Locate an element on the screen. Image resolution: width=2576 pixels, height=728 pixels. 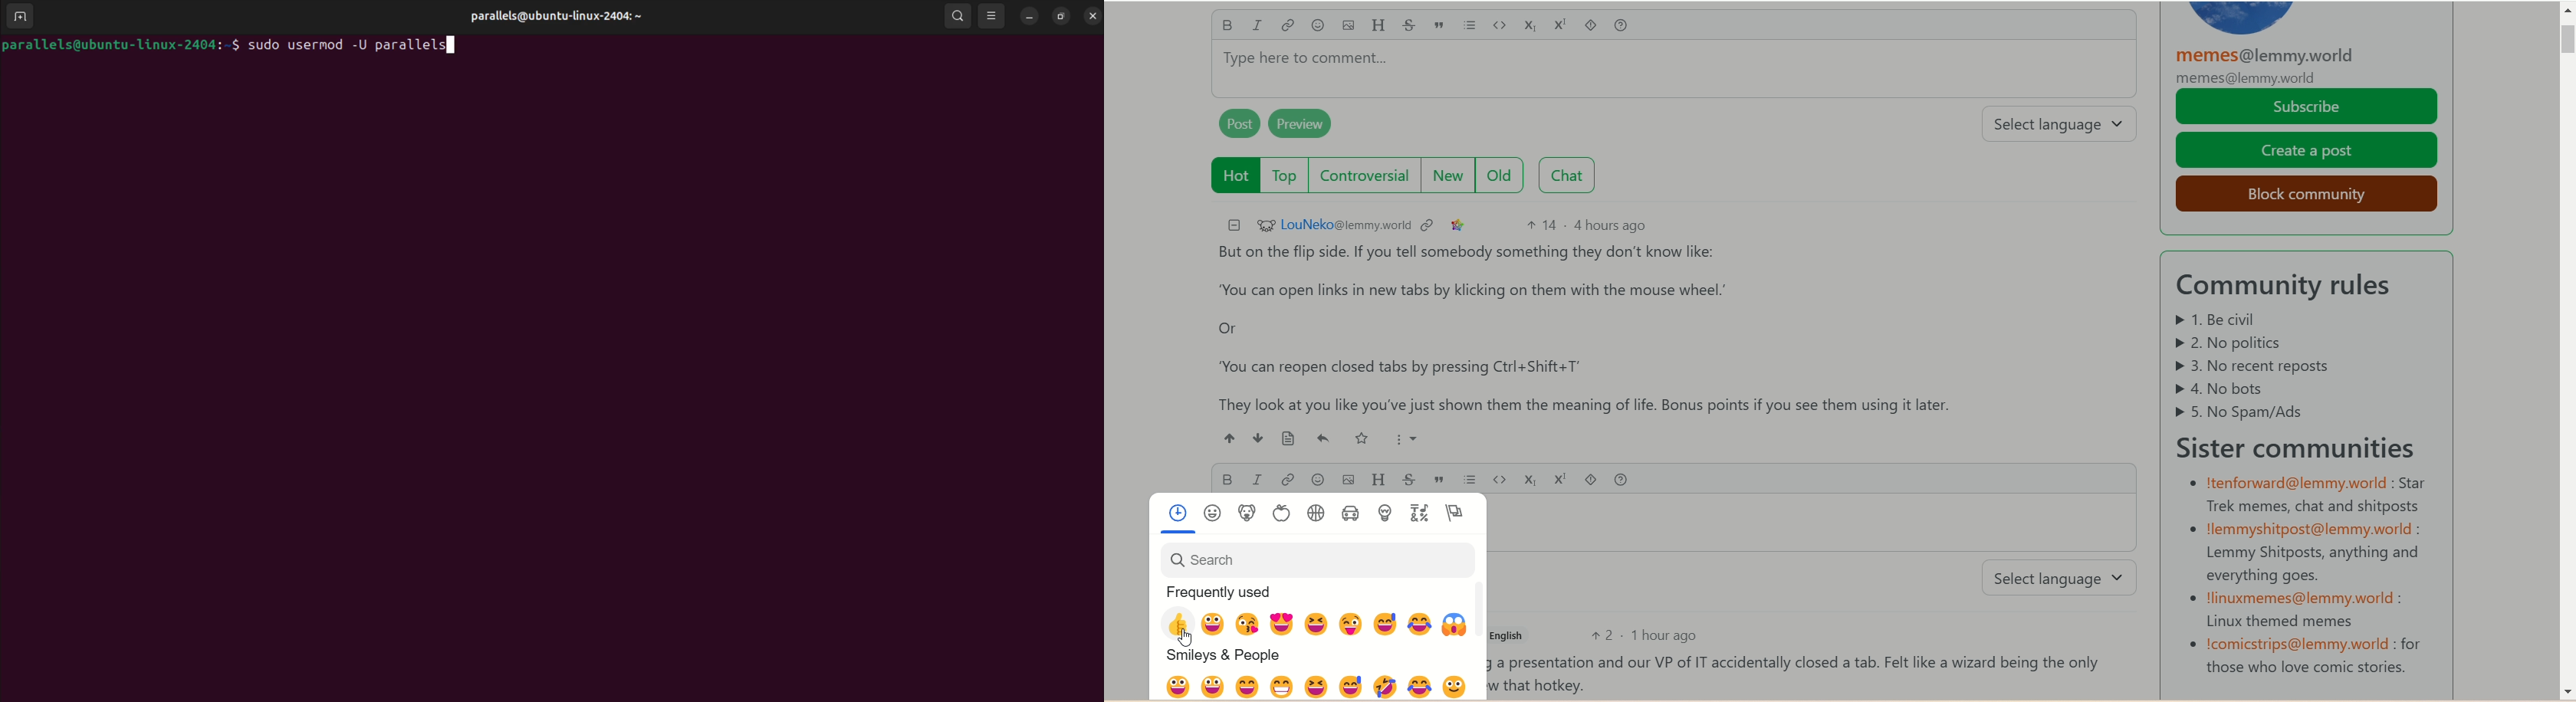
context is located at coordinates (1430, 224).